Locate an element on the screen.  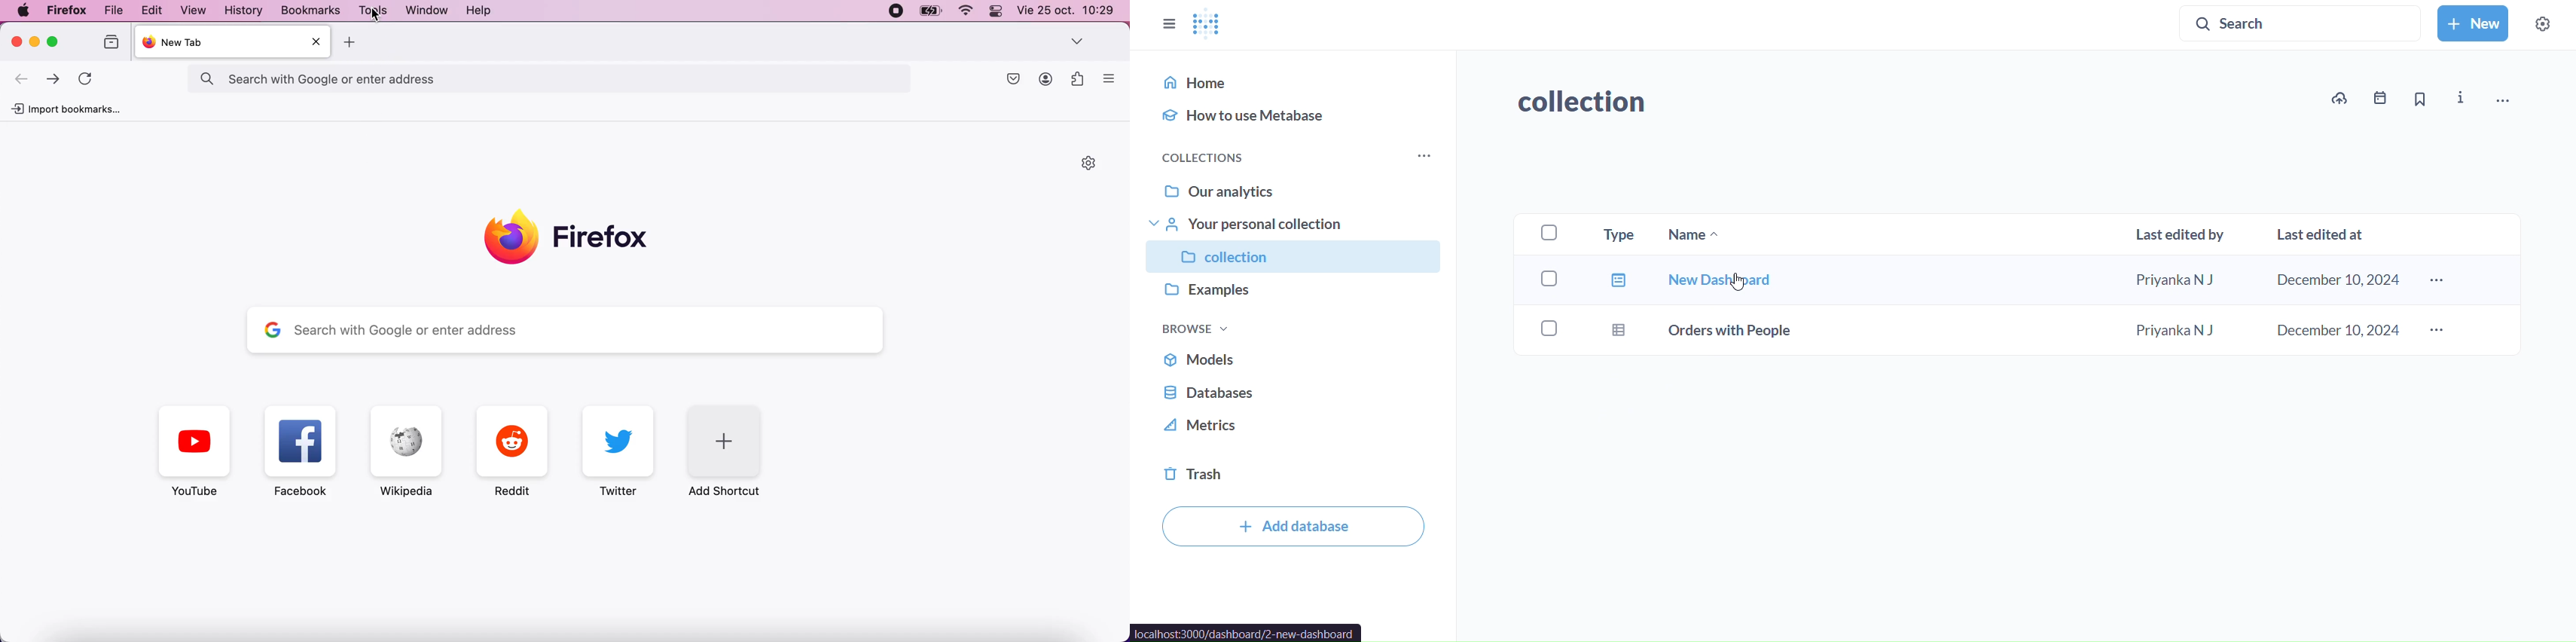
Edit is located at coordinates (152, 10).